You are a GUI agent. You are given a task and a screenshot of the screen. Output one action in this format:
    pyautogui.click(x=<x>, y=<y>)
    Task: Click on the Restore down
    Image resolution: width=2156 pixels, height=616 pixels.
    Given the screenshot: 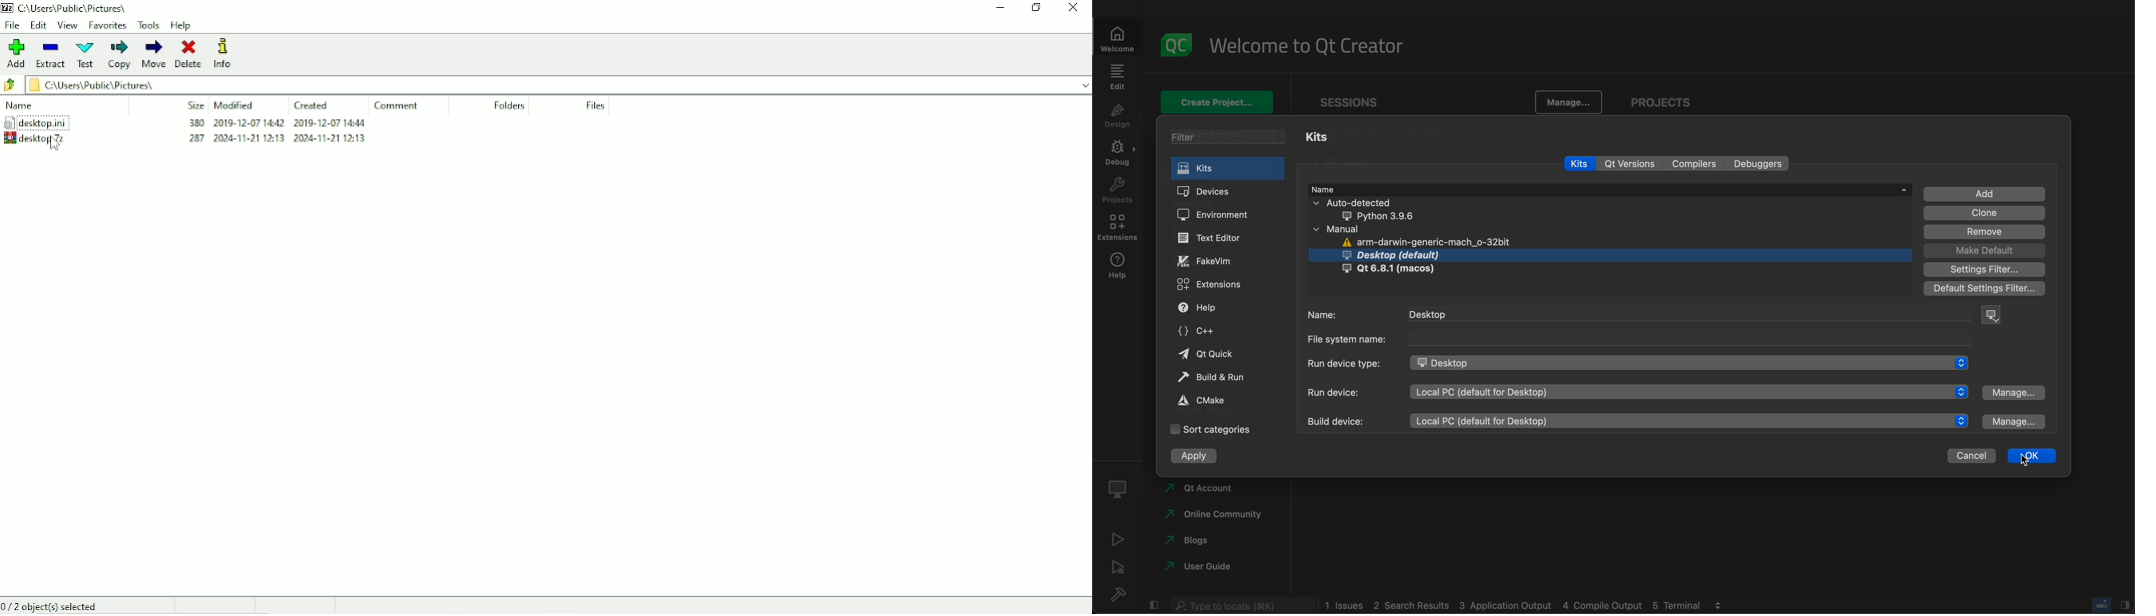 What is the action you would take?
    pyautogui.click(x=1035, y=8)
    